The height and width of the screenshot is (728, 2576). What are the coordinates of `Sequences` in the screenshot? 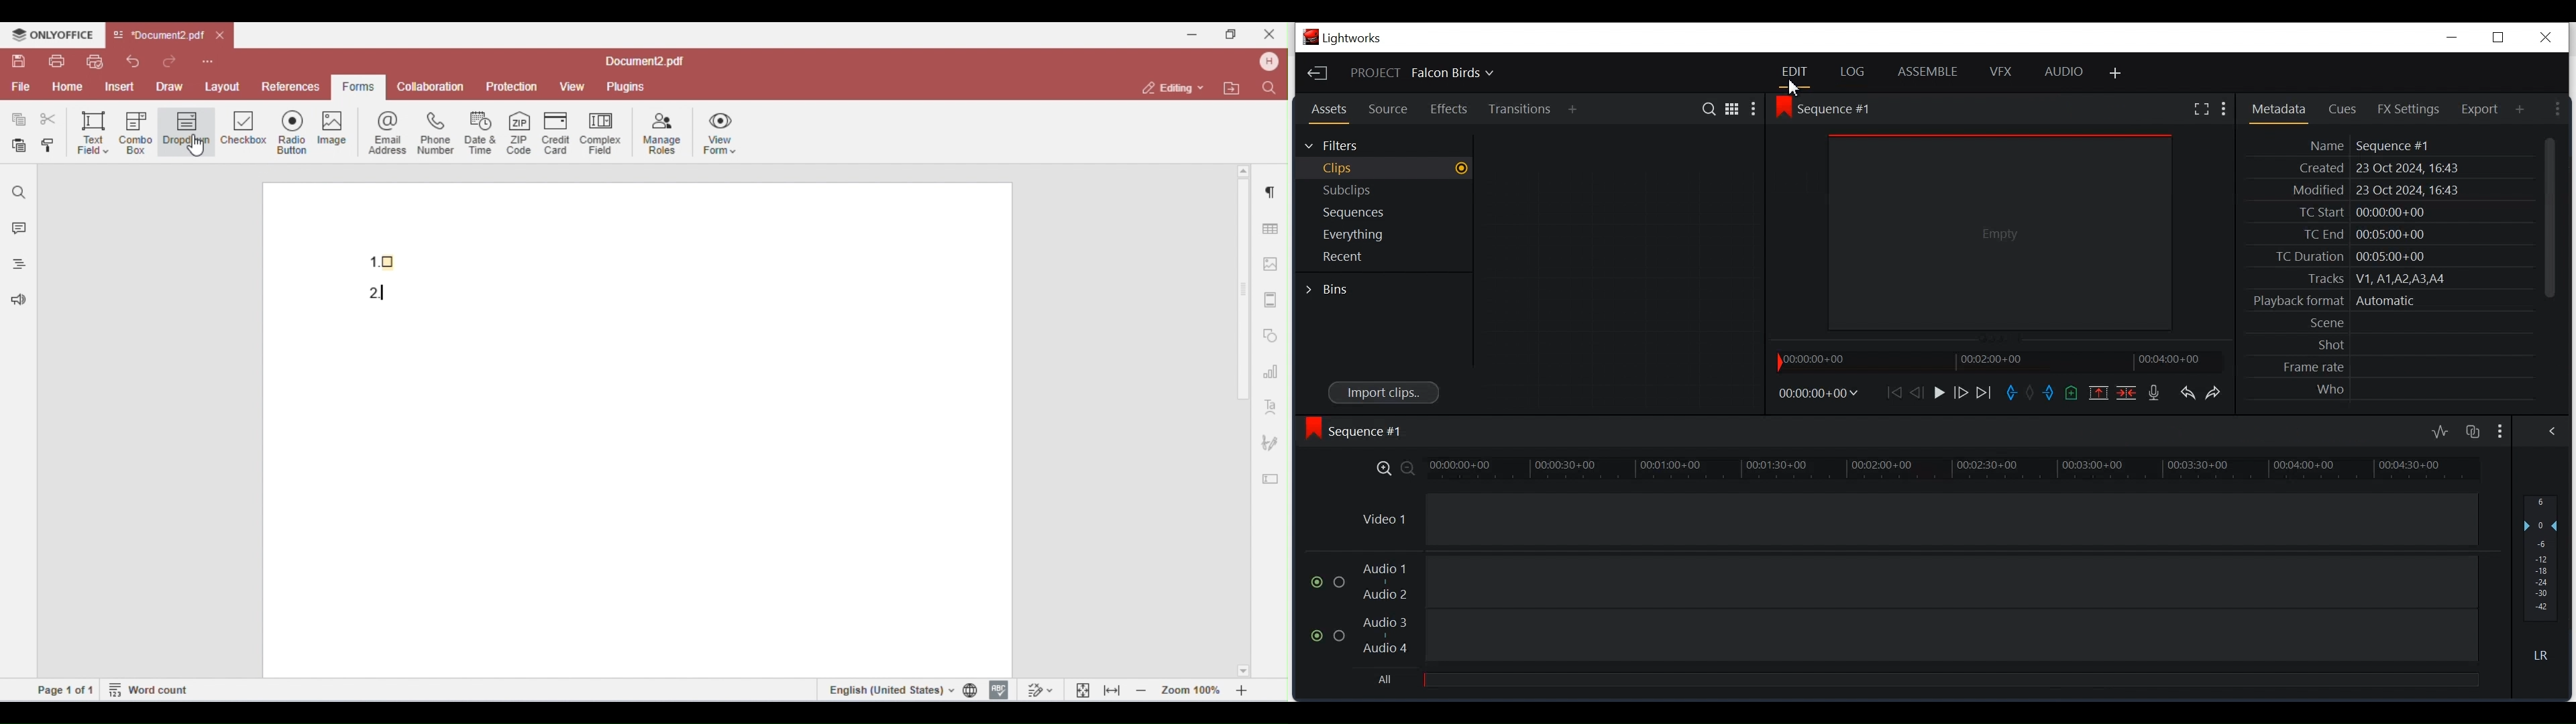 It's located at (1382, 213).